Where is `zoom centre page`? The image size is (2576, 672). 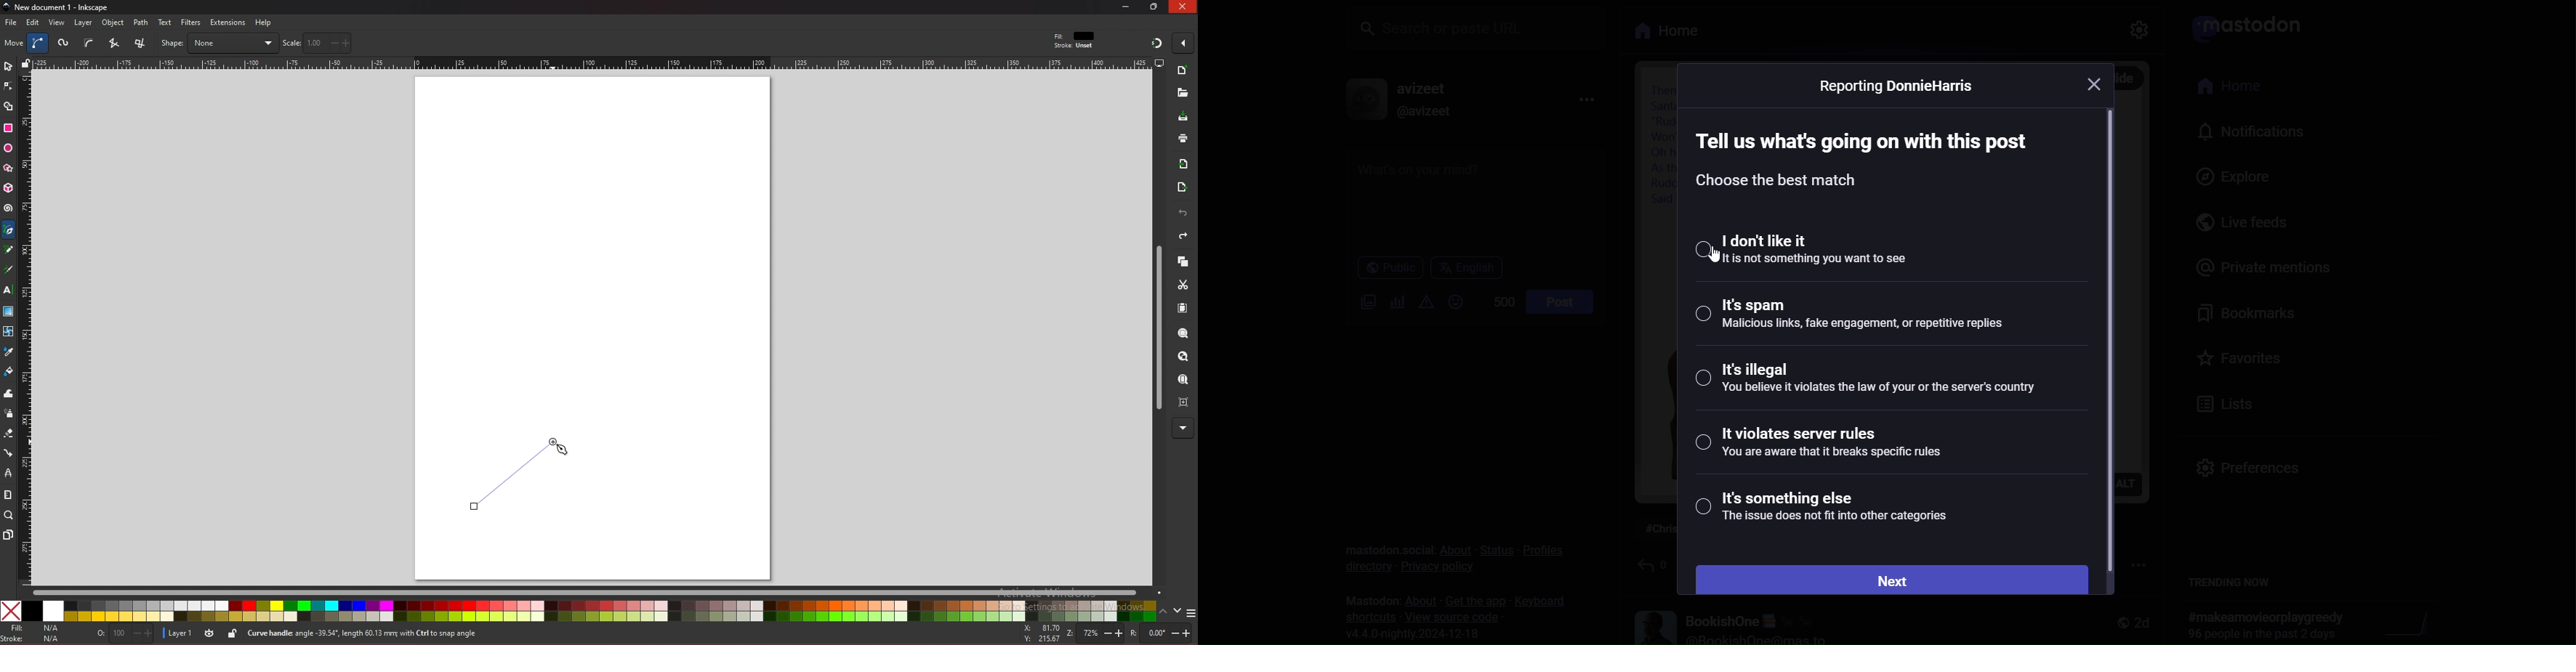 zoom centre page is located at coordinates (1185, 401).